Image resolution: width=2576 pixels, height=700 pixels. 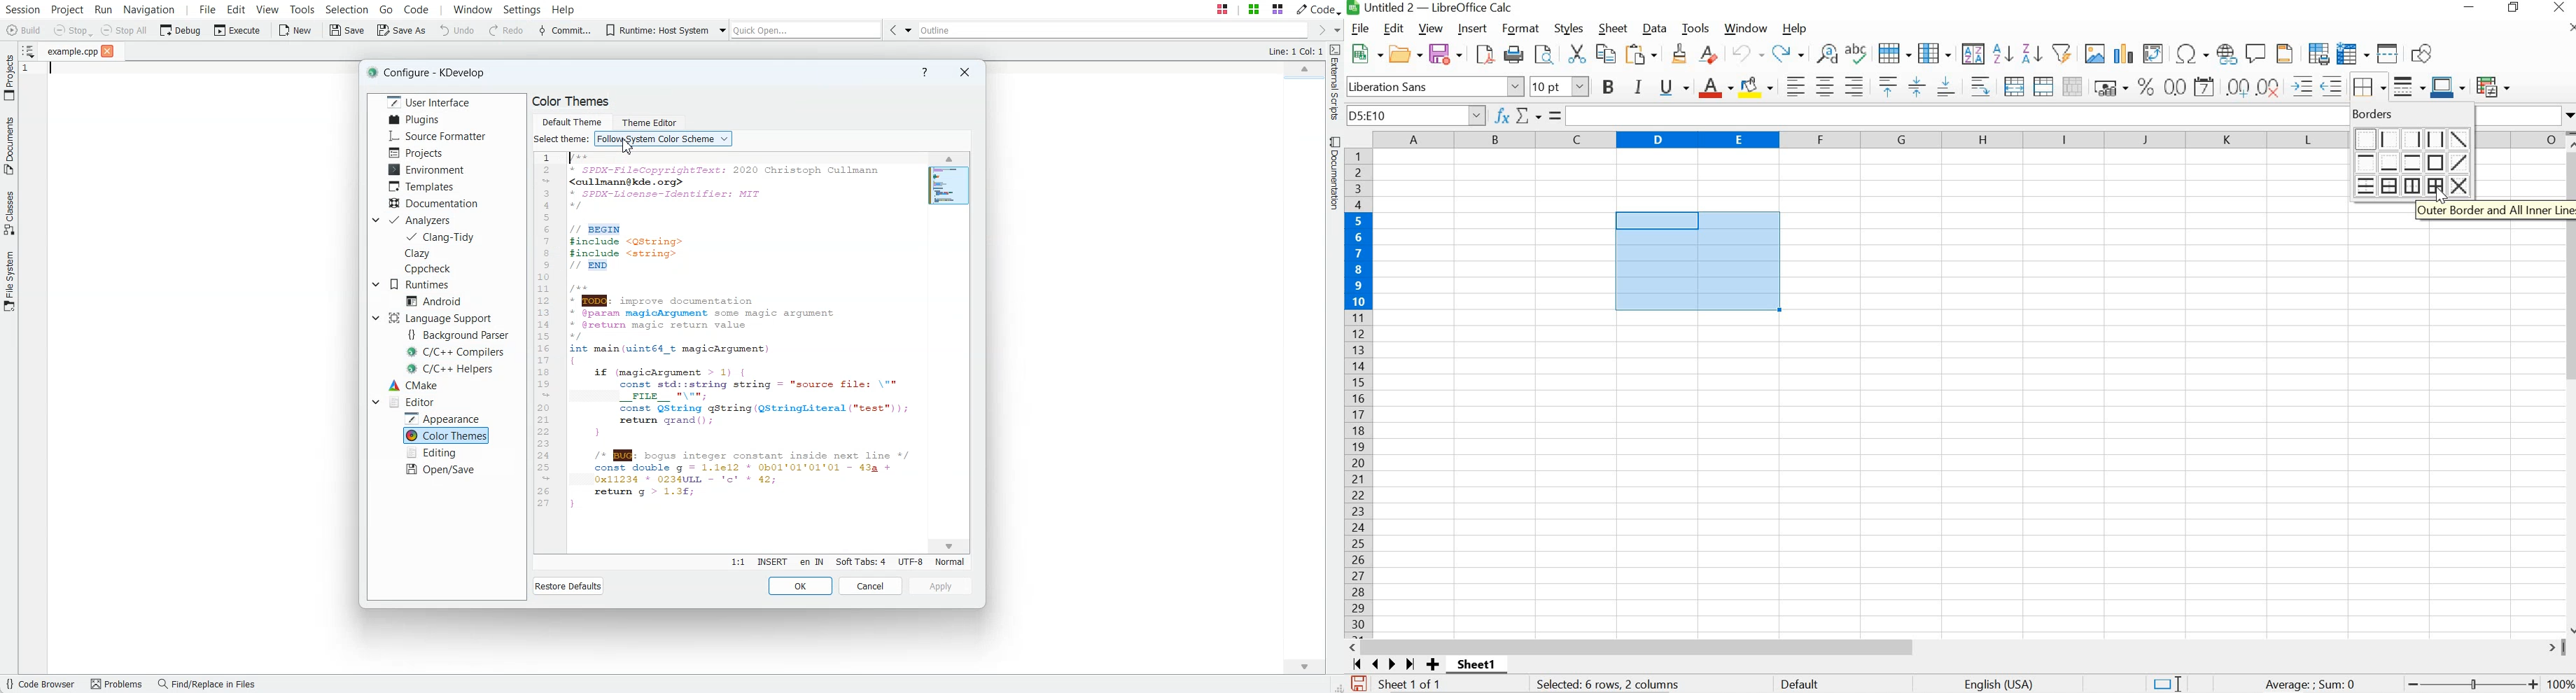 What do you see at coordinates (1747, 54) in the screenshot?
I see `UNDO` at bounding box center [1747, 54].